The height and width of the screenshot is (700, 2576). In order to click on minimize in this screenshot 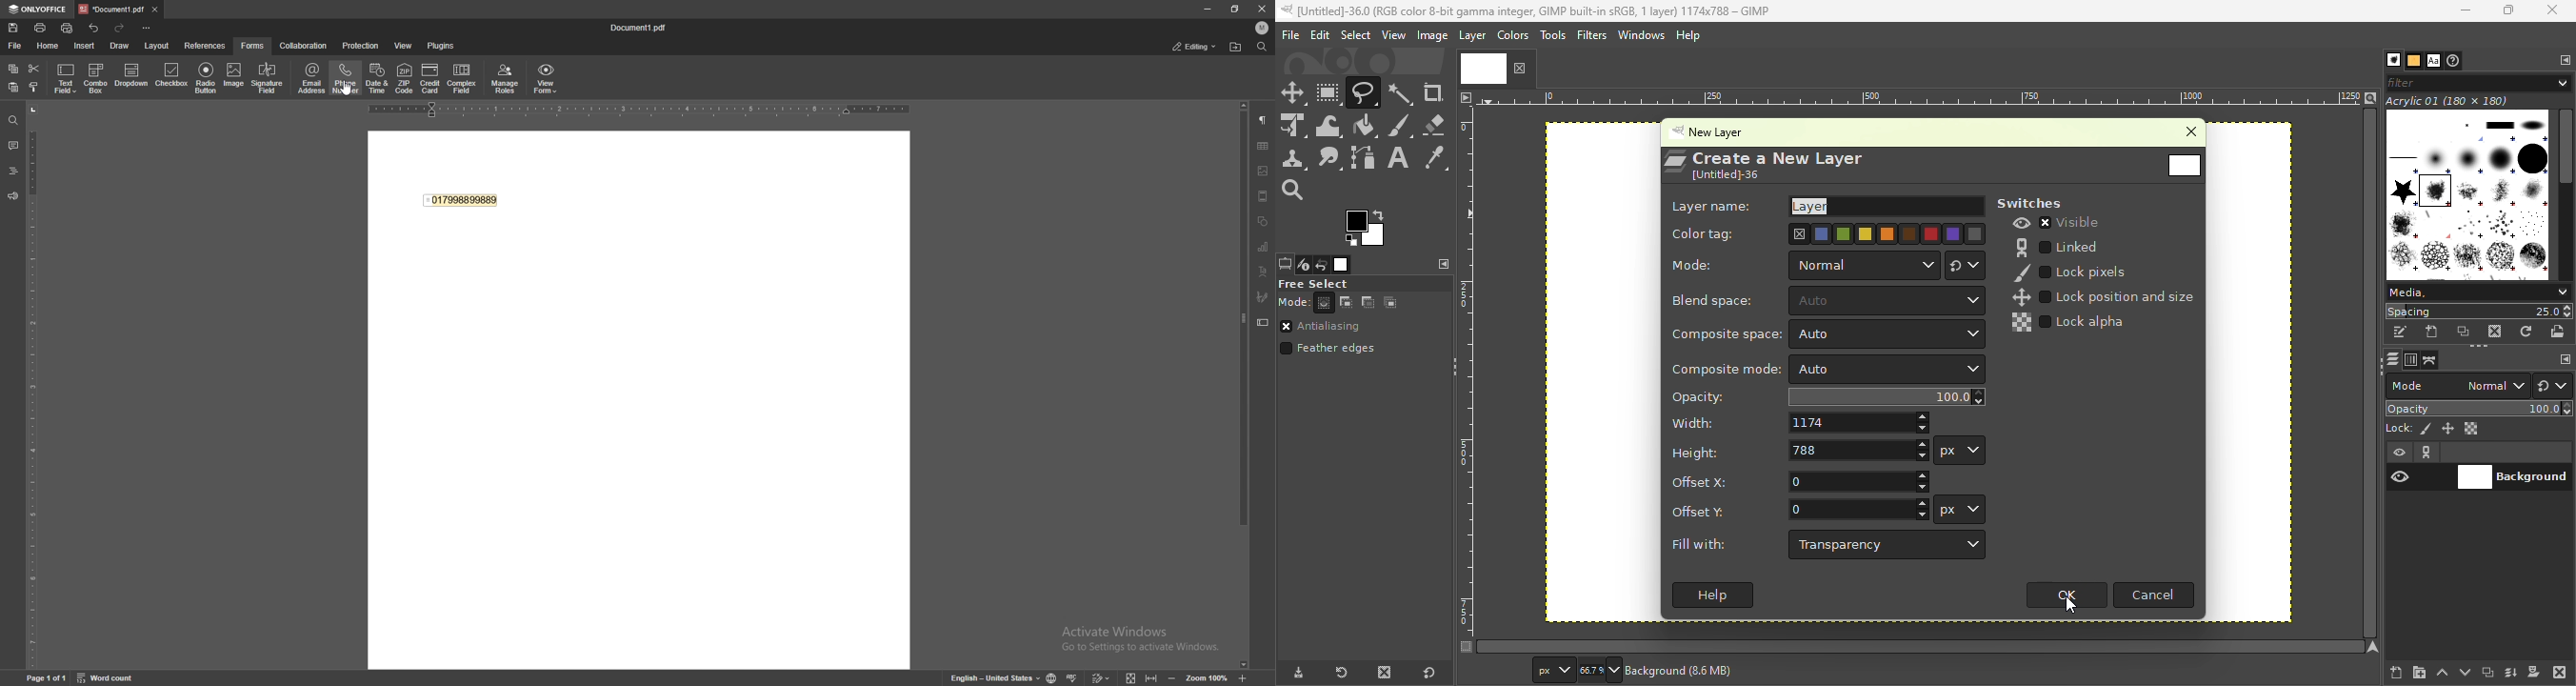, I will do `click(1208, 9)`.